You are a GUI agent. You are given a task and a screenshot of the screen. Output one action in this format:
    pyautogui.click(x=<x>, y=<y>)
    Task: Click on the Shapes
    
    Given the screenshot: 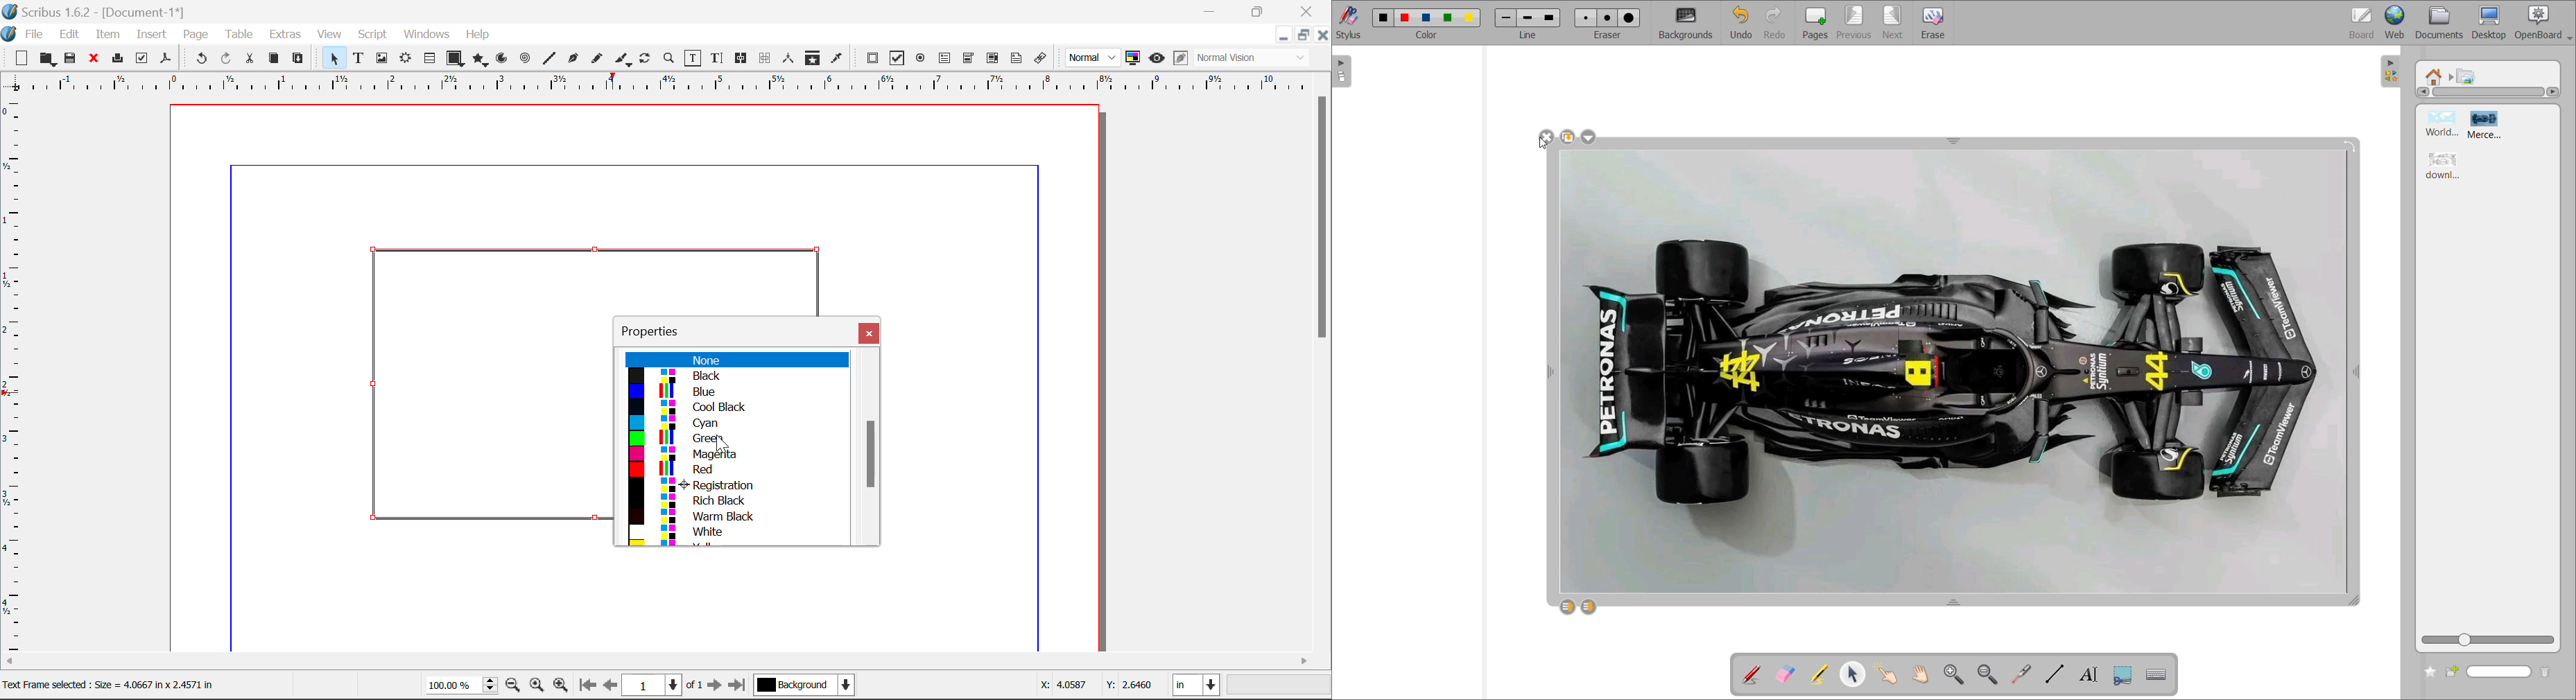 What is the action you would take?
    pyautogui.click(x=455, y=58)
    